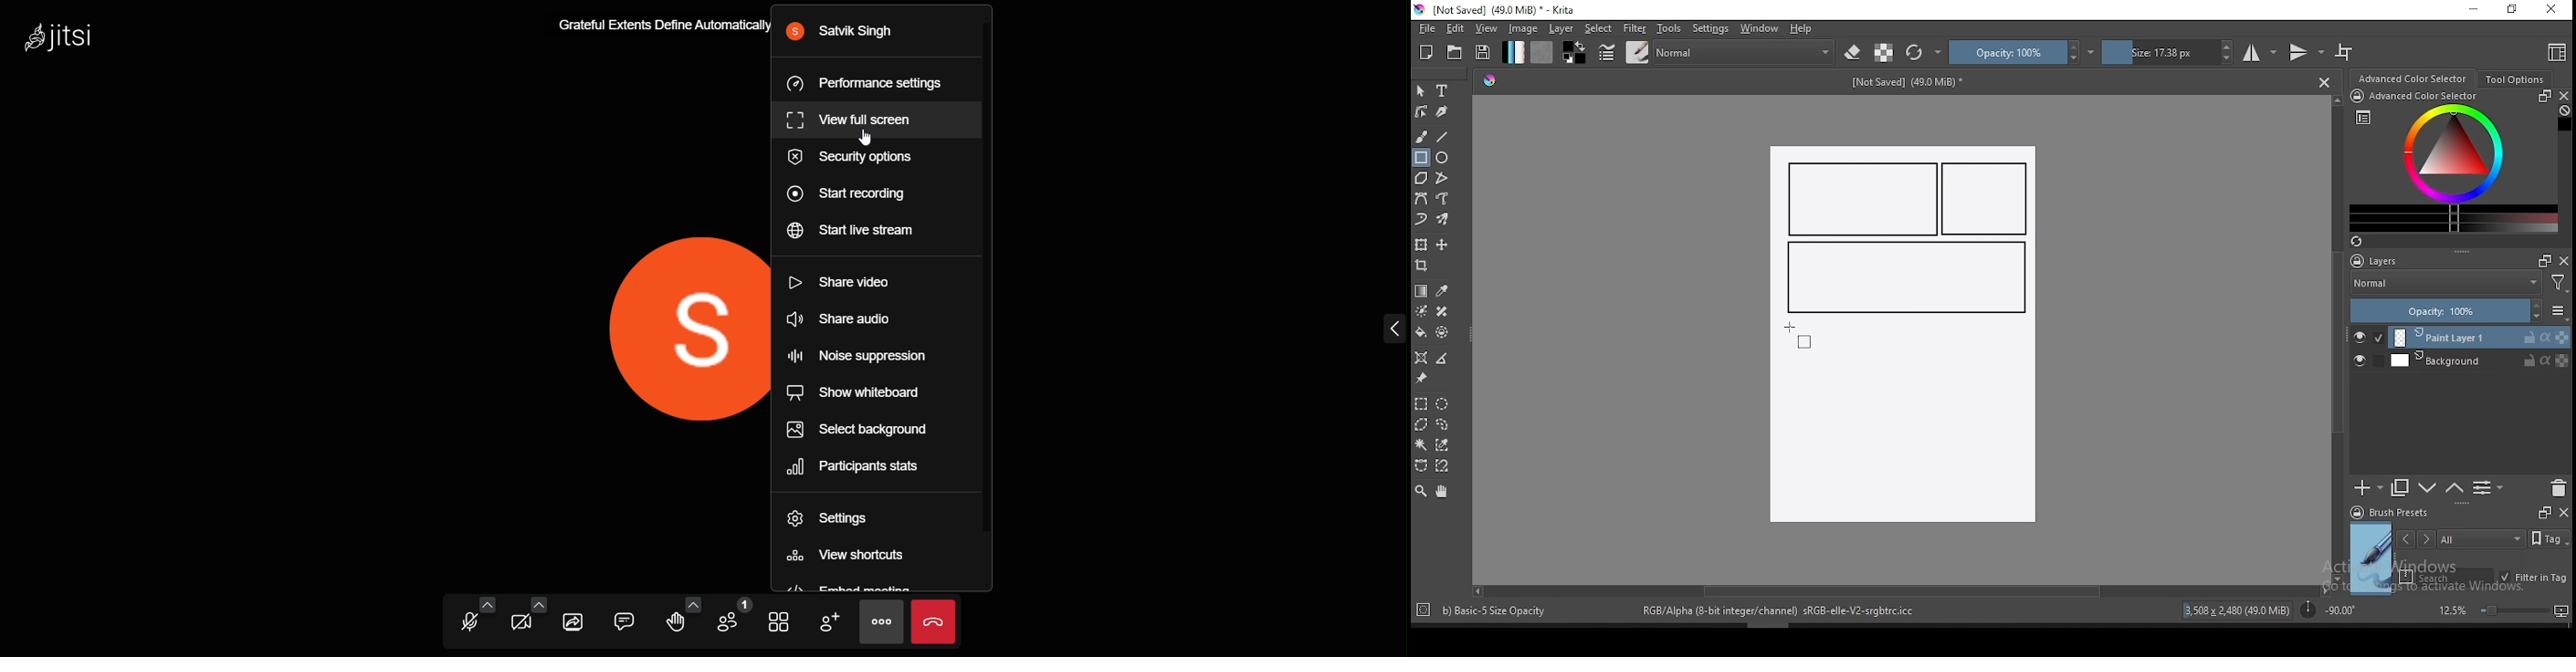 The height and width of the screenshot is (672, 2576). Describe the element at coordinates (2369, 338) in the screenshot. I see `layer visibility on/off` at that location.